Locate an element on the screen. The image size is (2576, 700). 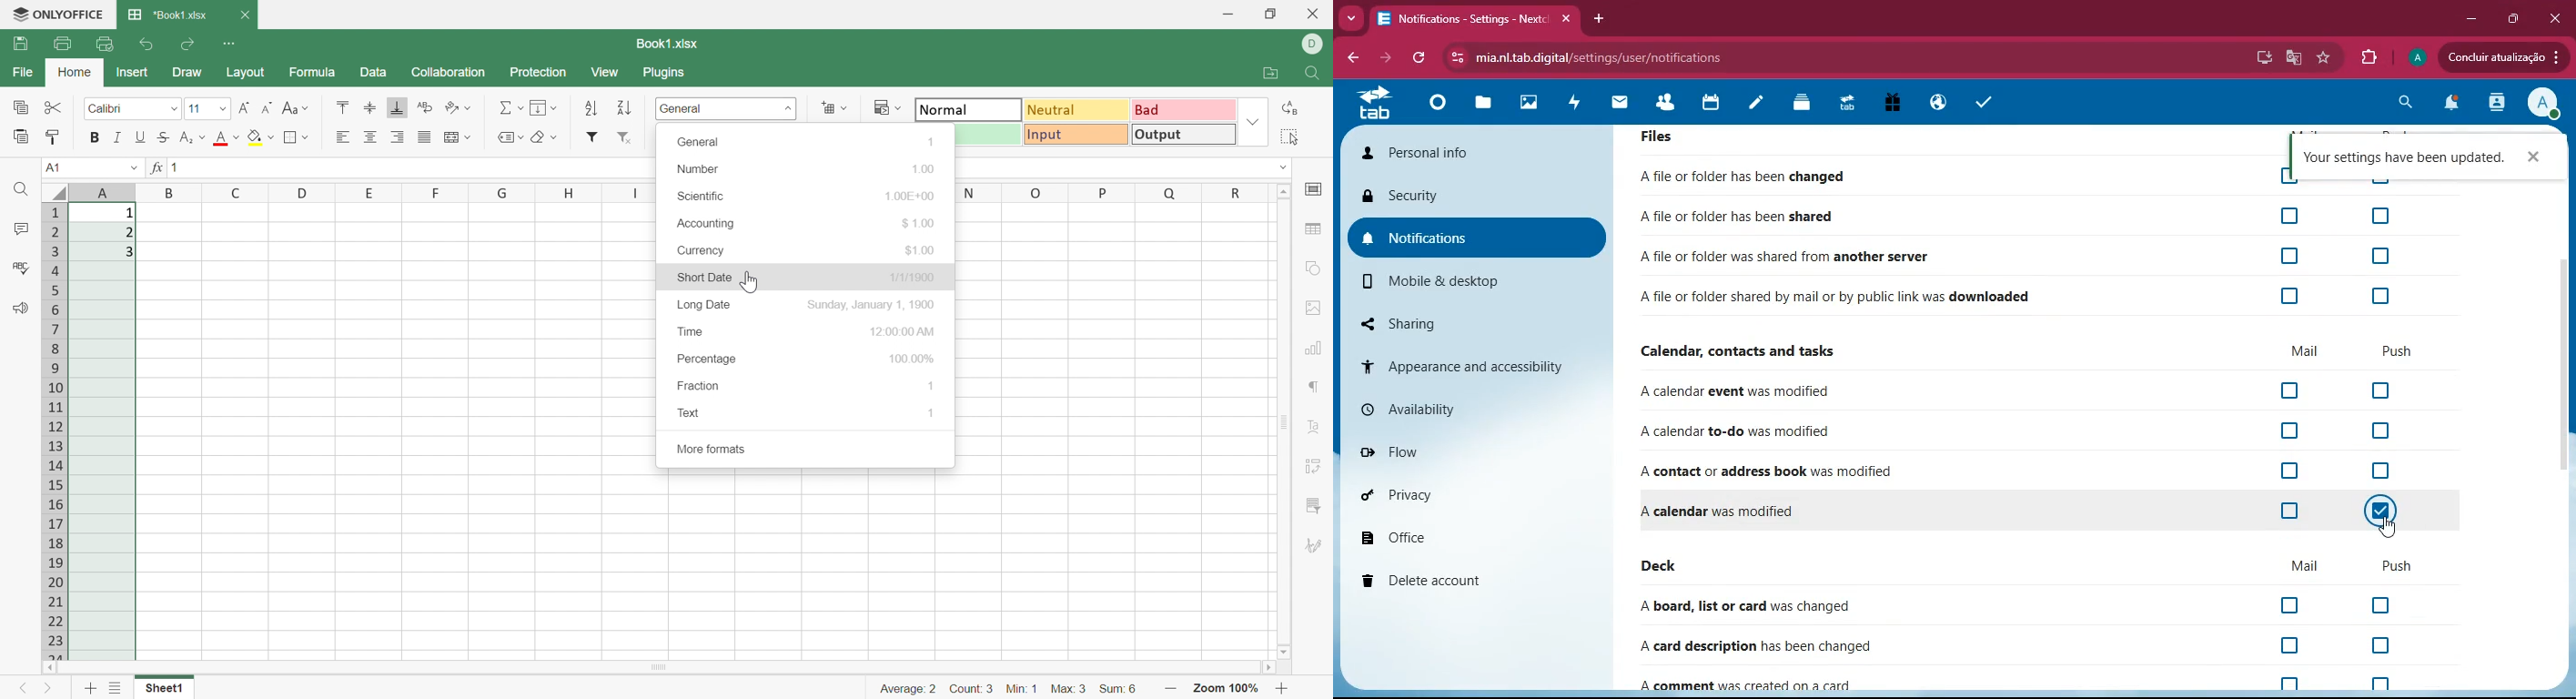
Shape settings is located at coordinates (1314, 269).